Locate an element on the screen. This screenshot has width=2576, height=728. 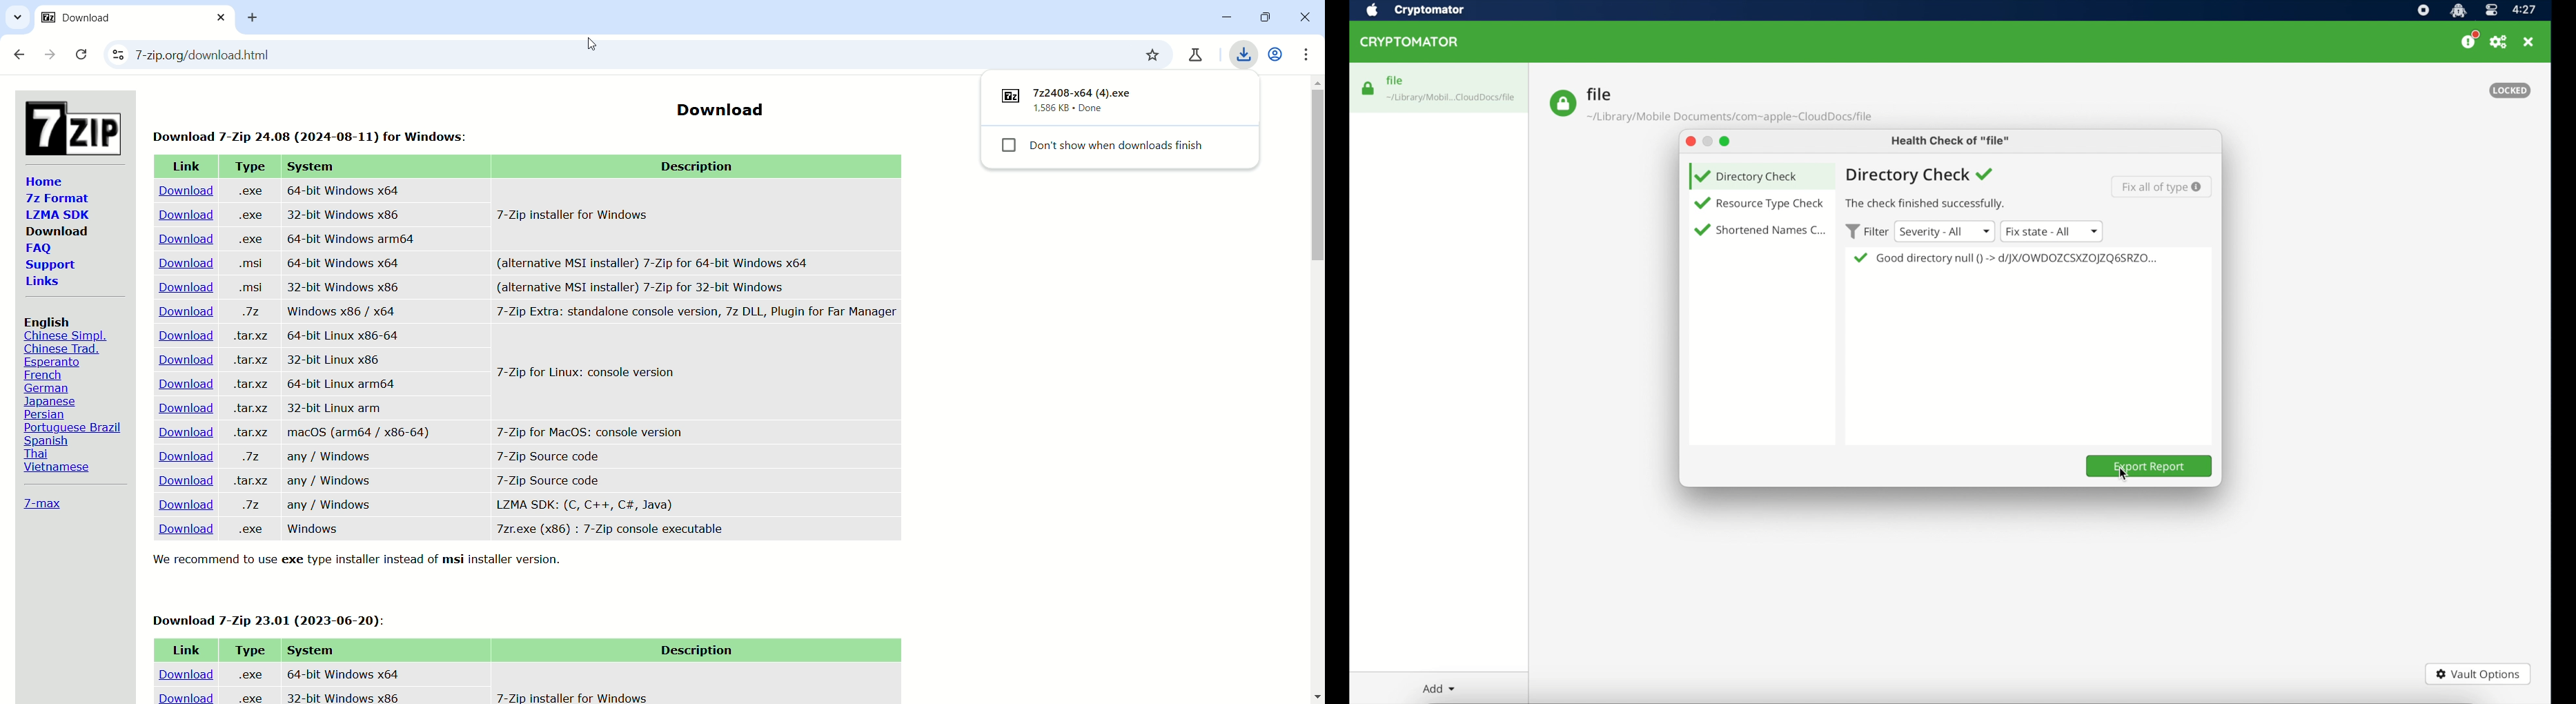
Persian is located at coordinates (48, 414).